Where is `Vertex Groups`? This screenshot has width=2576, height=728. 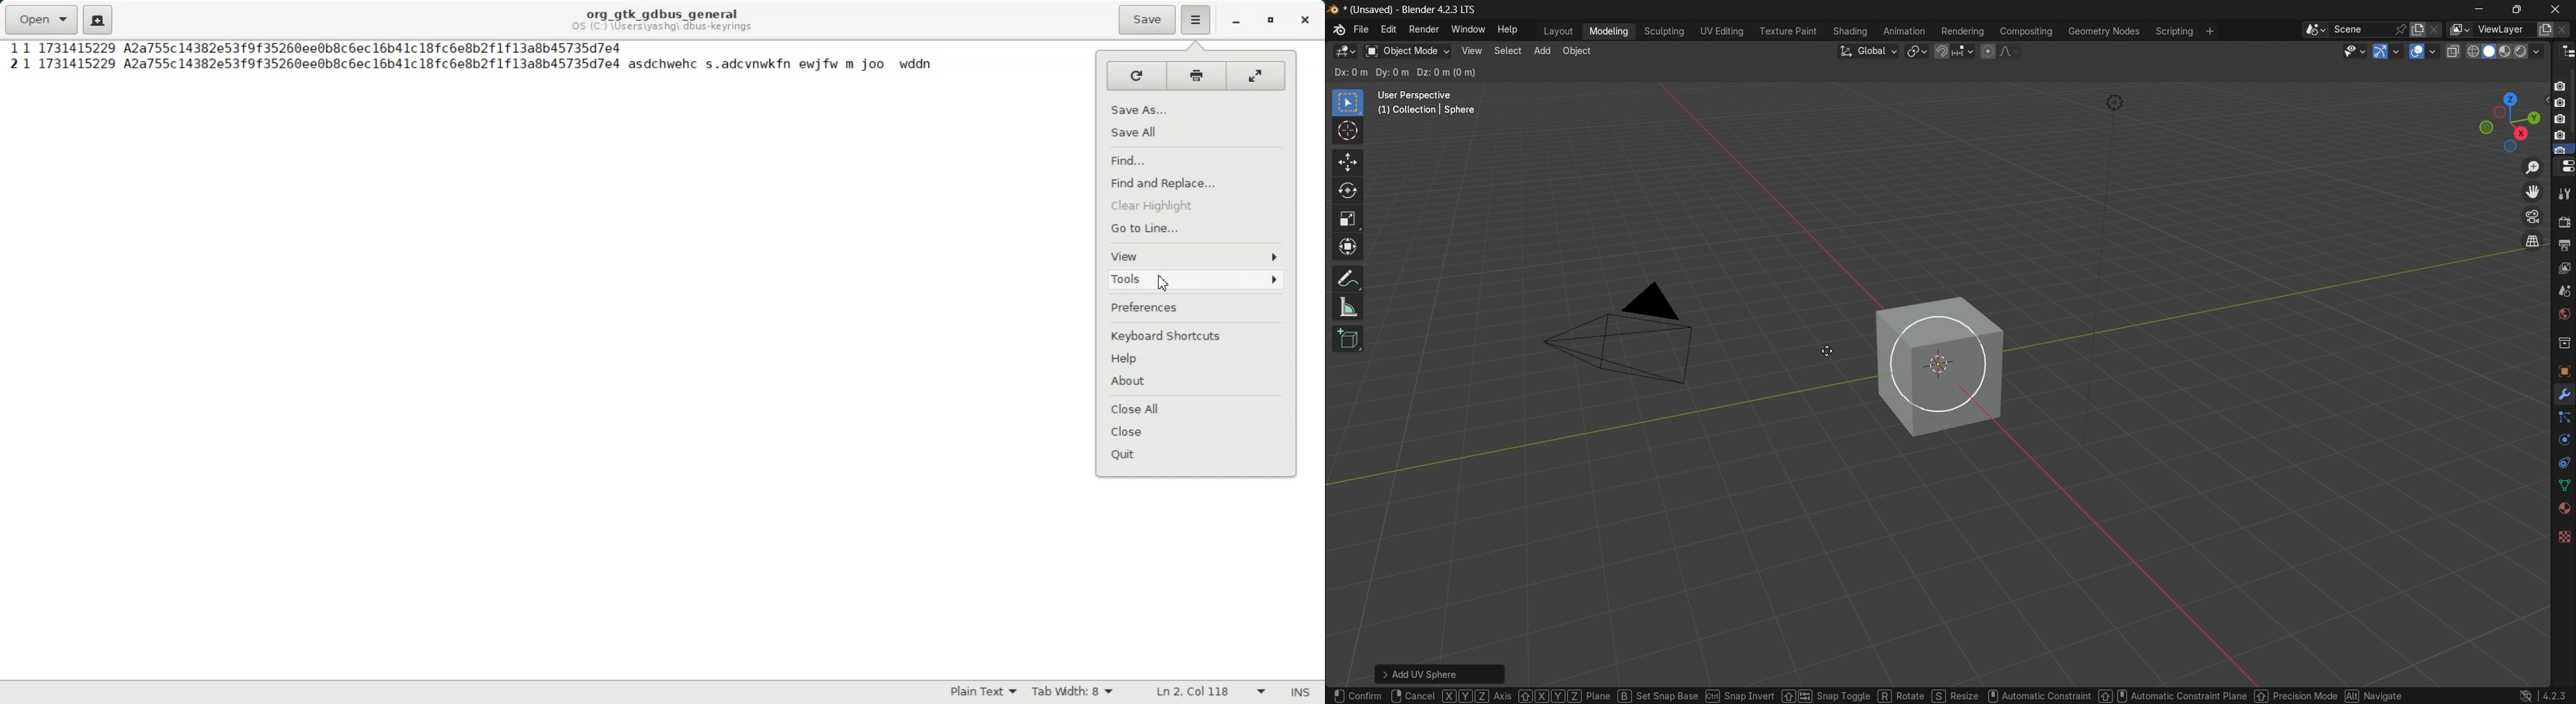 Vertex Groups is located at coordinates (2564, 506).